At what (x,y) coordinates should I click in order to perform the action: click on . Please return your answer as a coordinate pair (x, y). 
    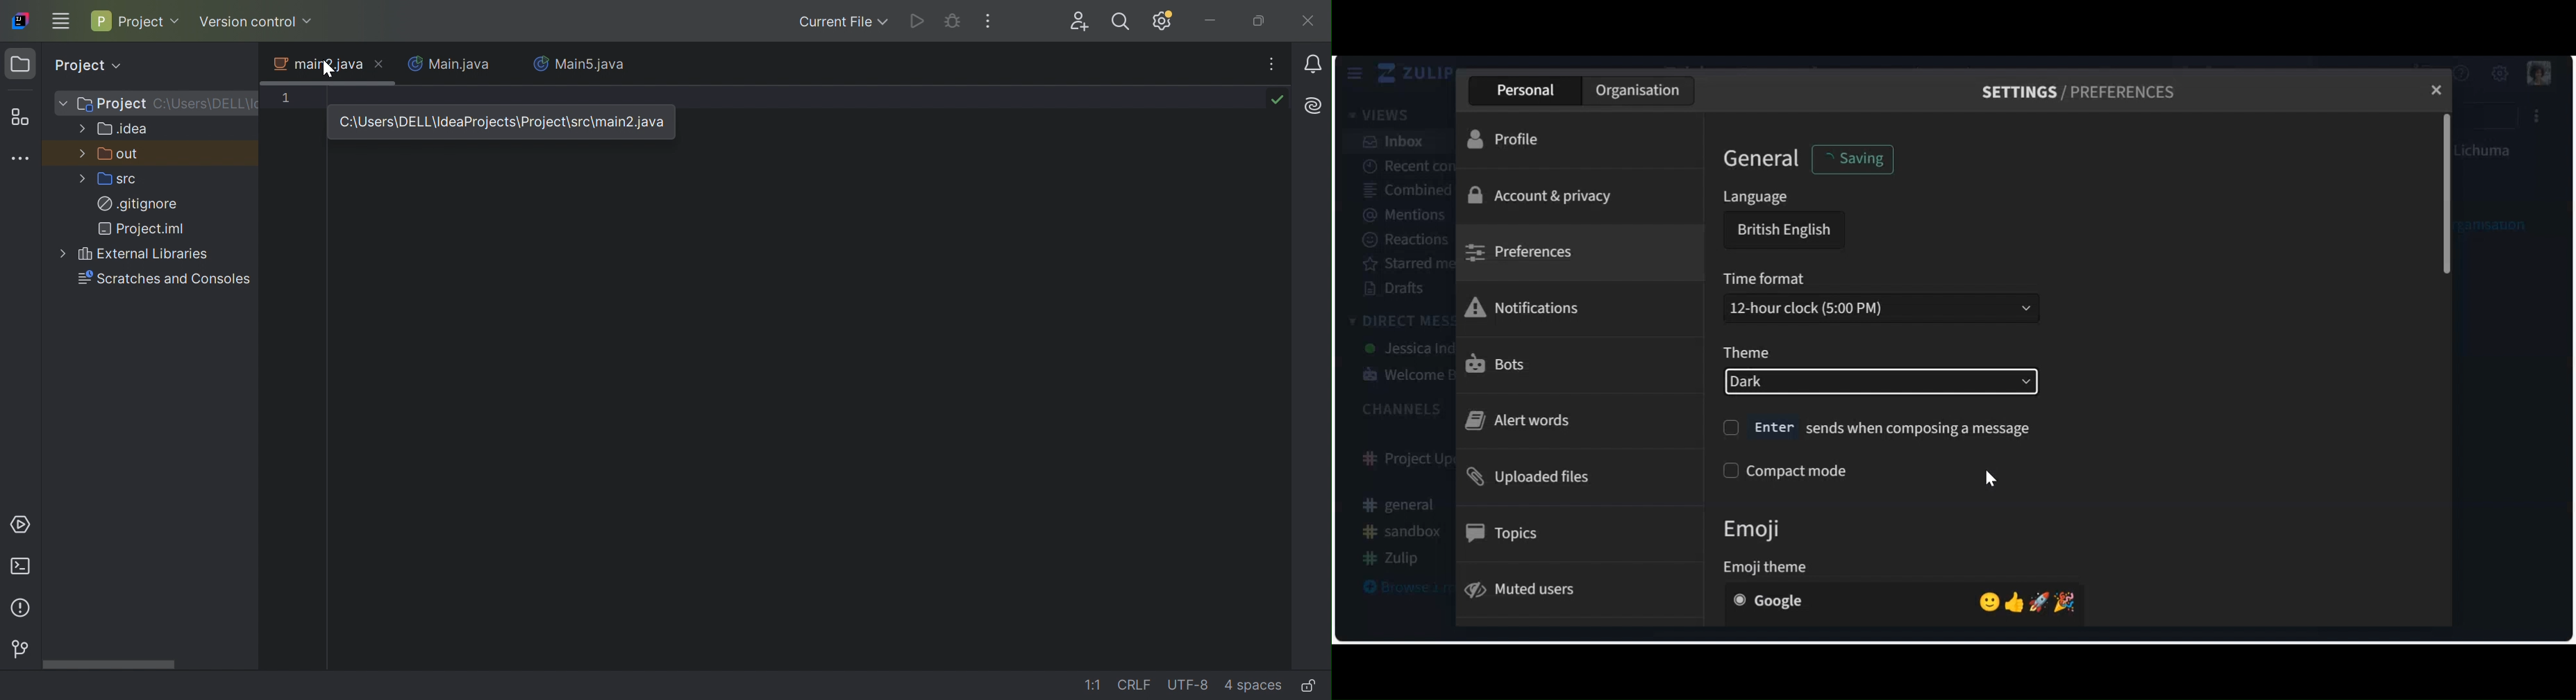
    Looking at the image, I should click on (1877, 427).